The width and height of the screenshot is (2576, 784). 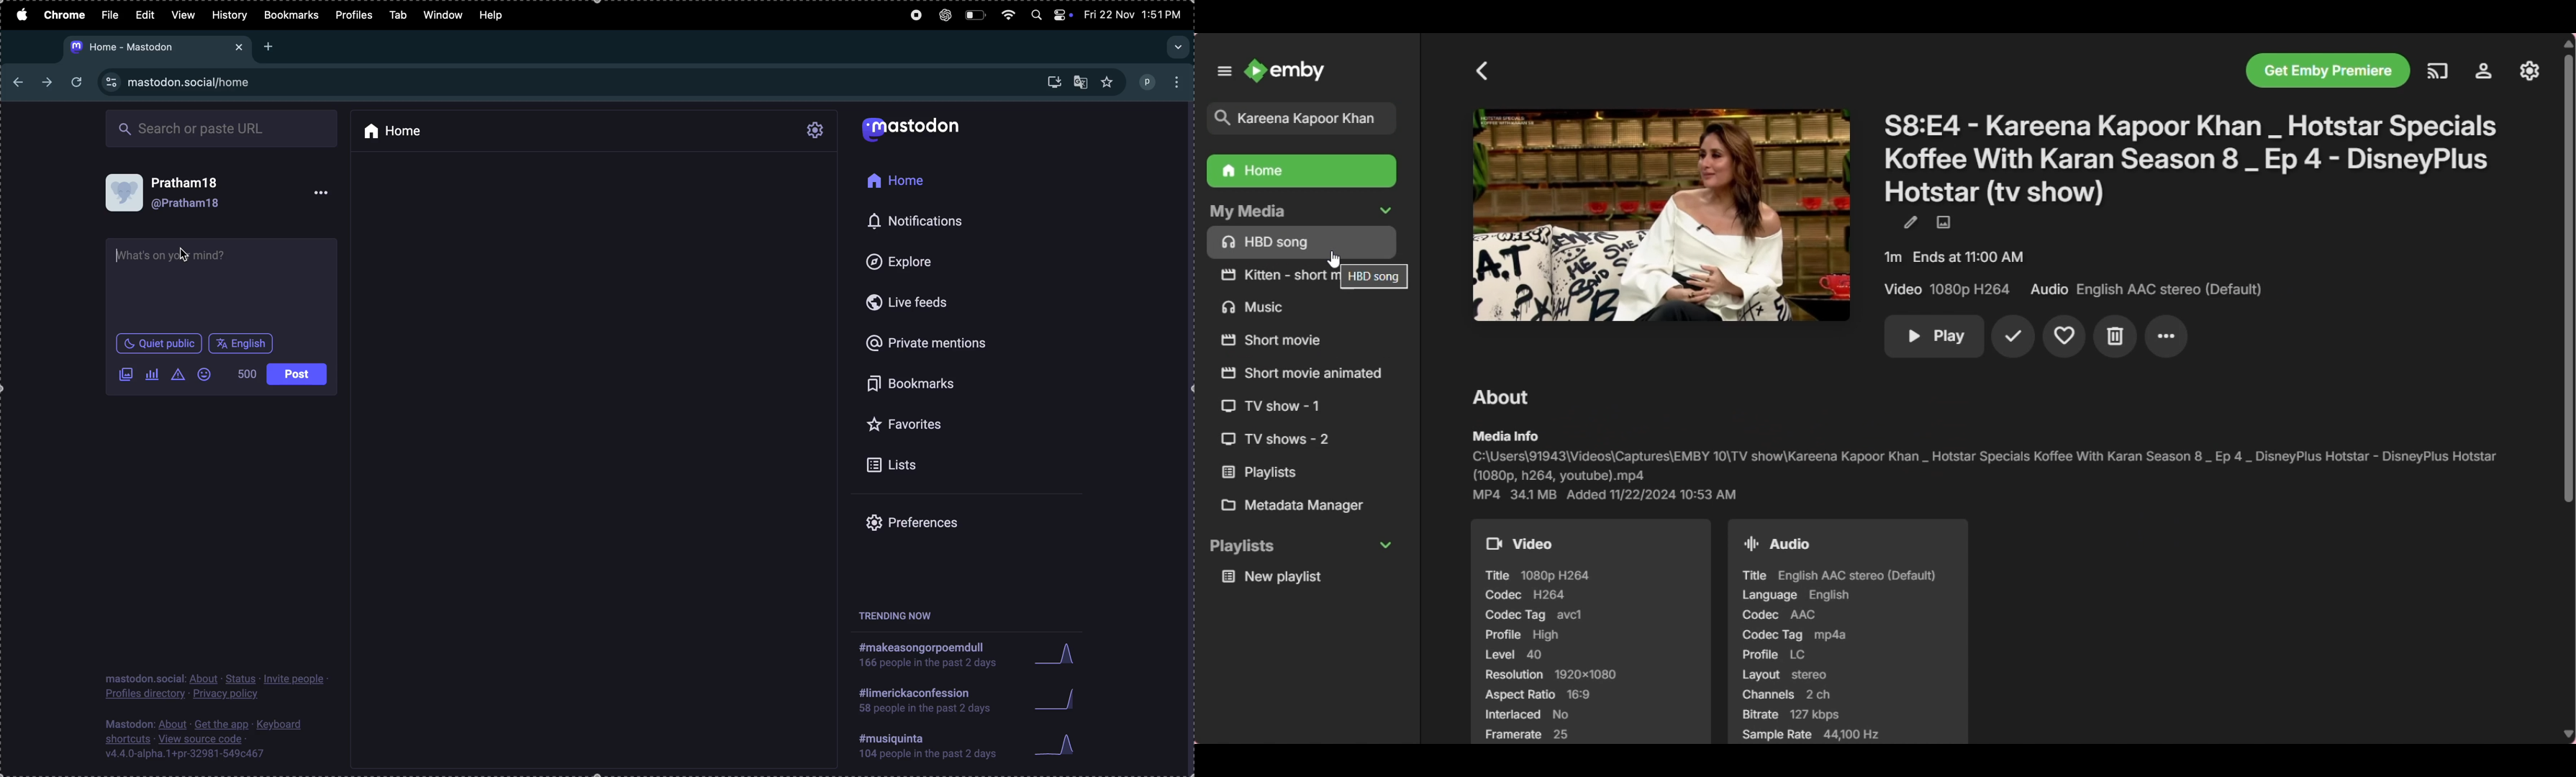 I want to click on home, so click(x=912, y=182).